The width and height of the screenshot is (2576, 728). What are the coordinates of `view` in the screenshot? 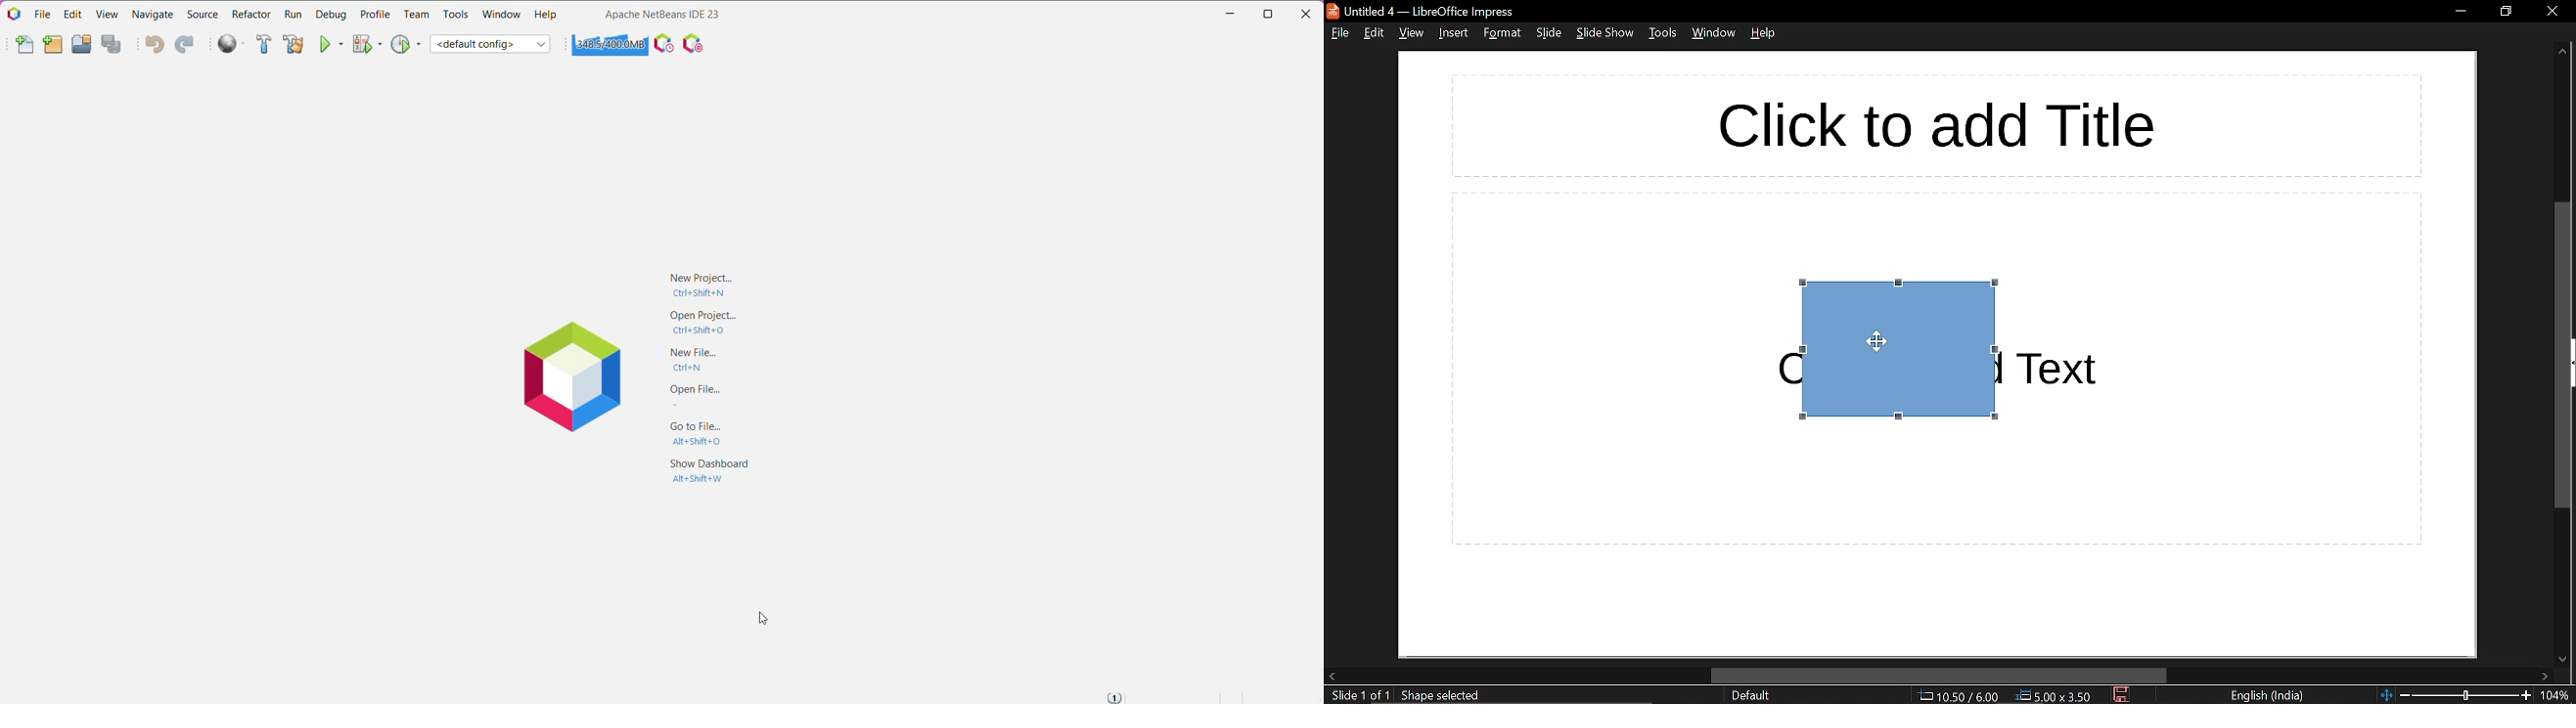 It's located at (1412, 33).